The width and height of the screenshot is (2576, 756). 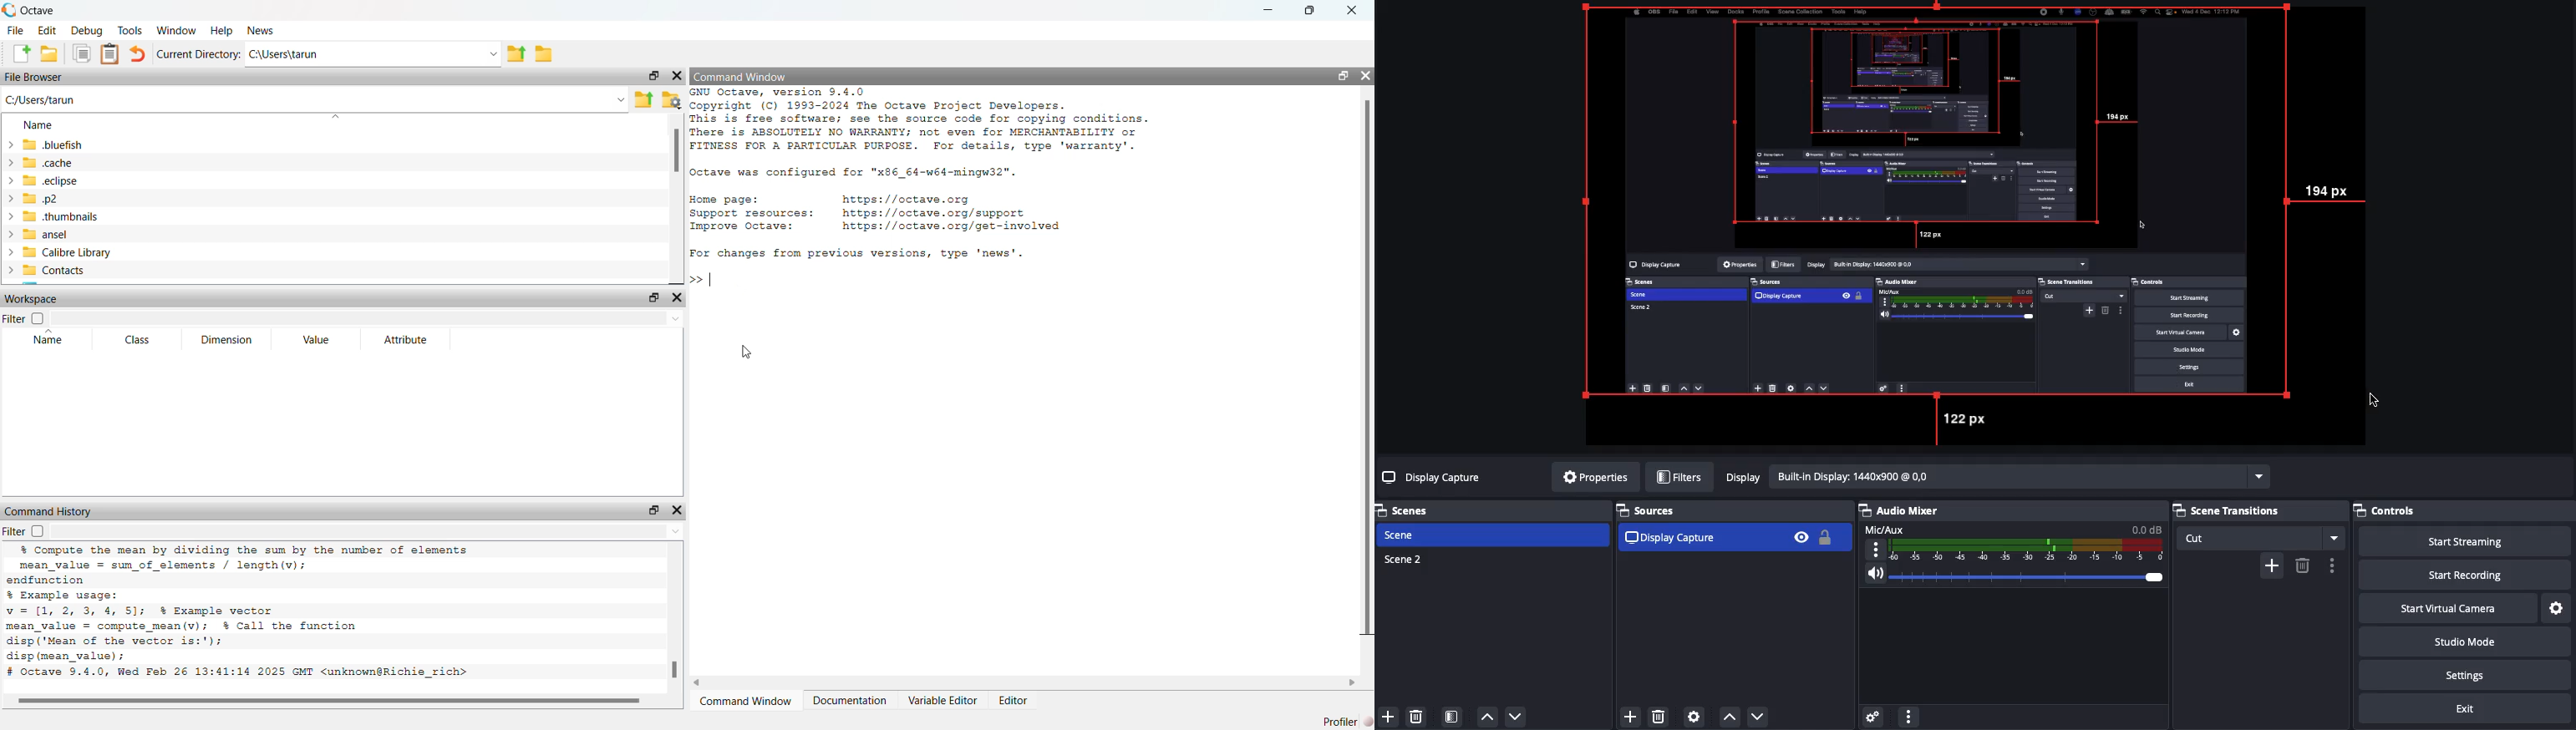 What do you see at coordinates (1908, 715) in the screenshot?
I see `More` at bounding box center [1908, 715].